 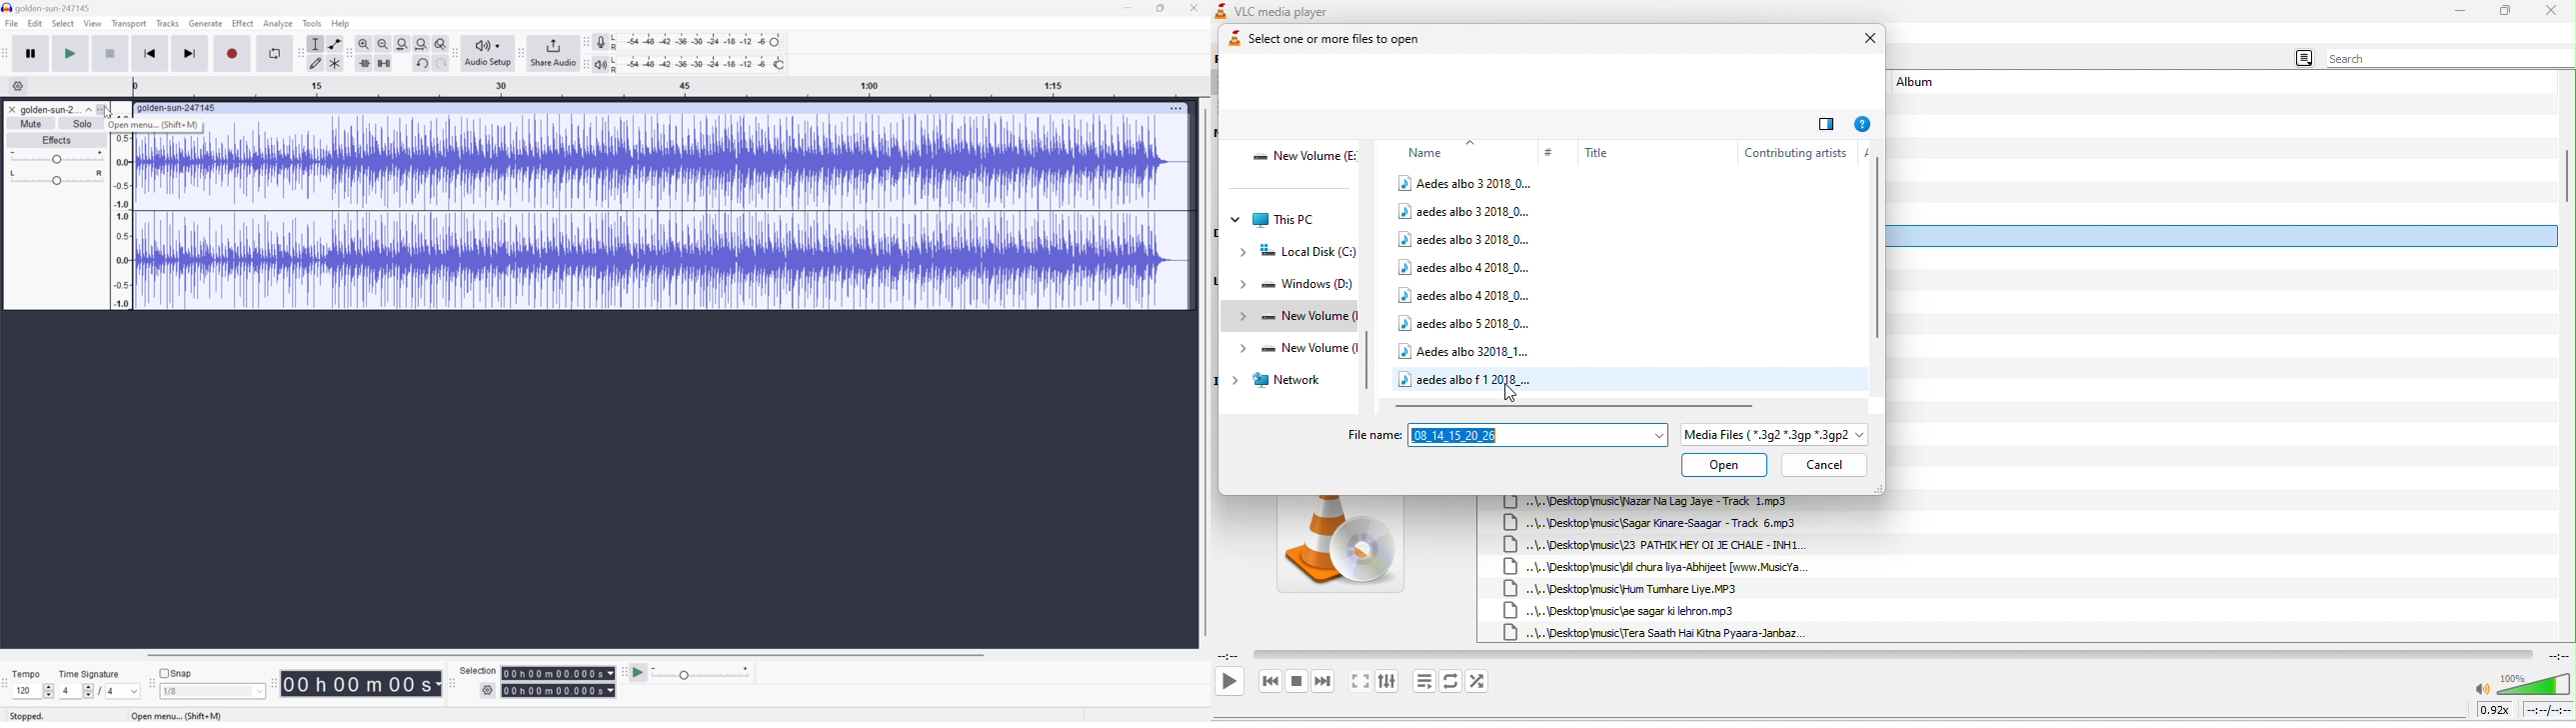 I want to click on maximize, so click(x=2506, y=12).